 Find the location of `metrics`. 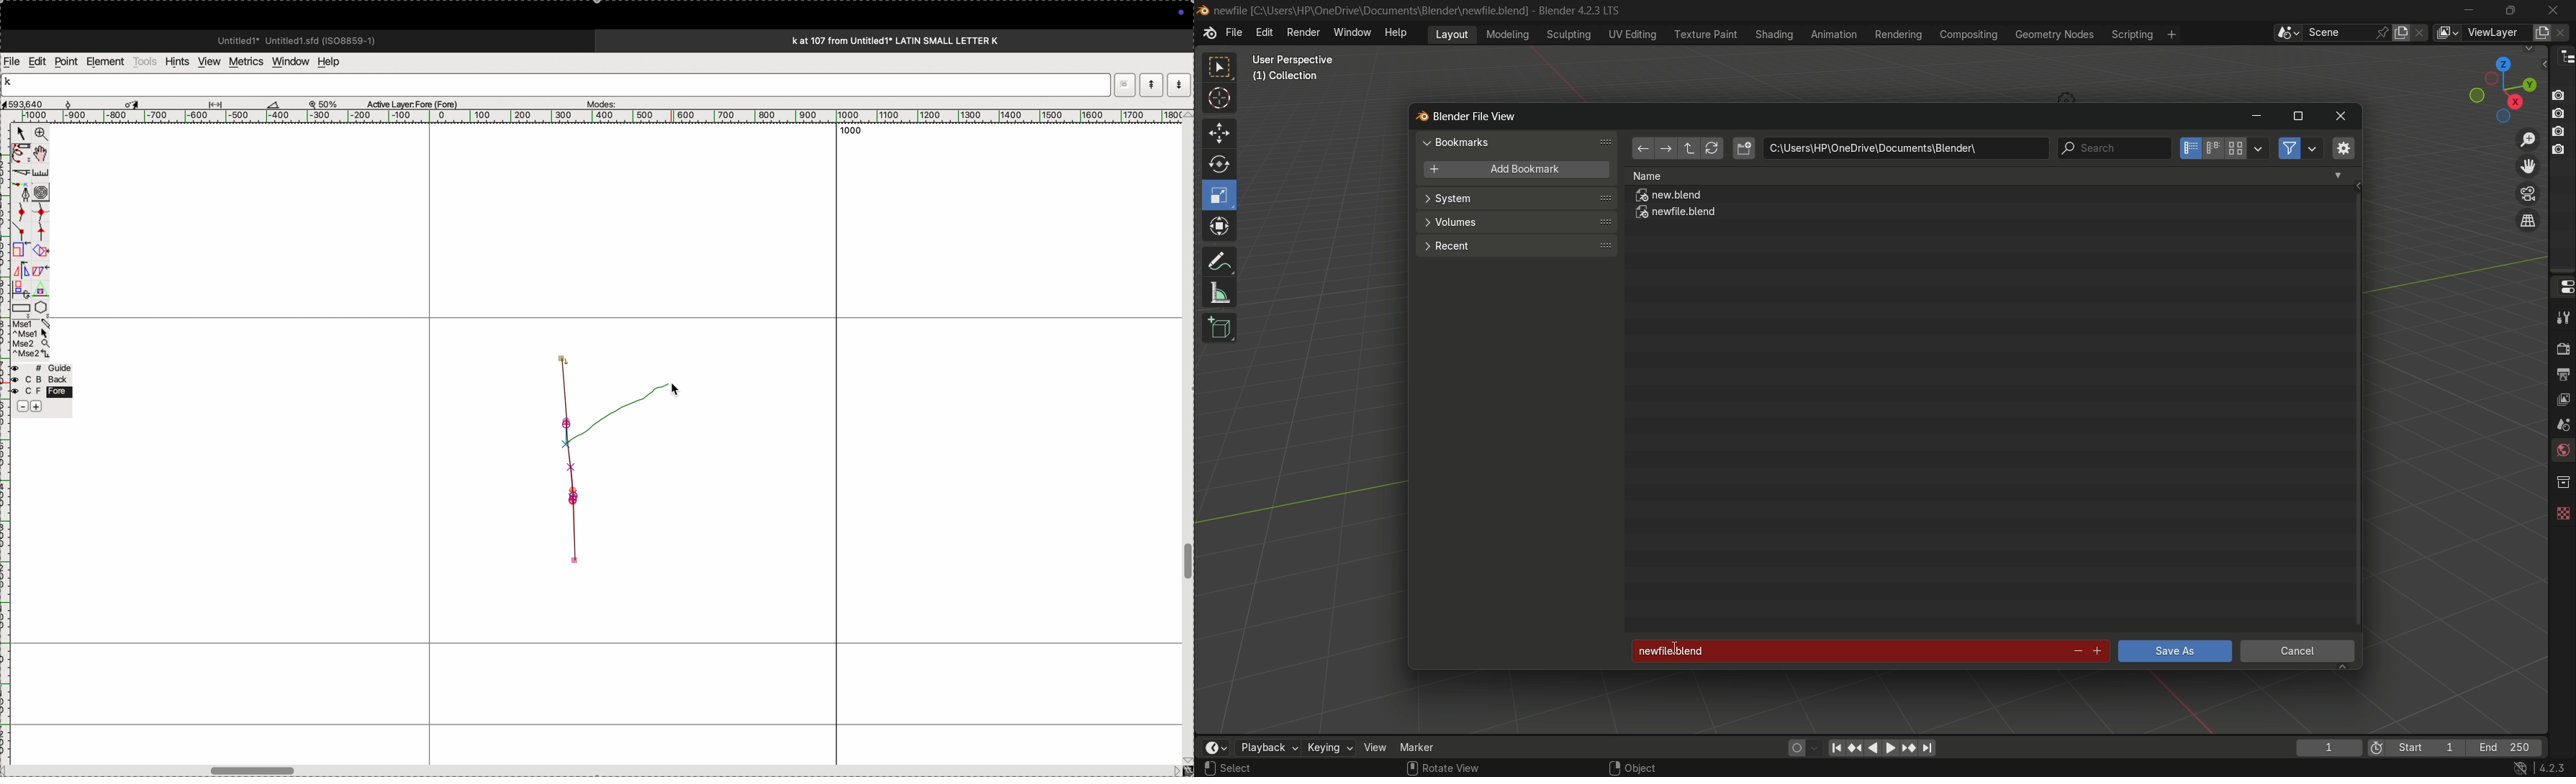

metrics is located at coordinates (245, 61).